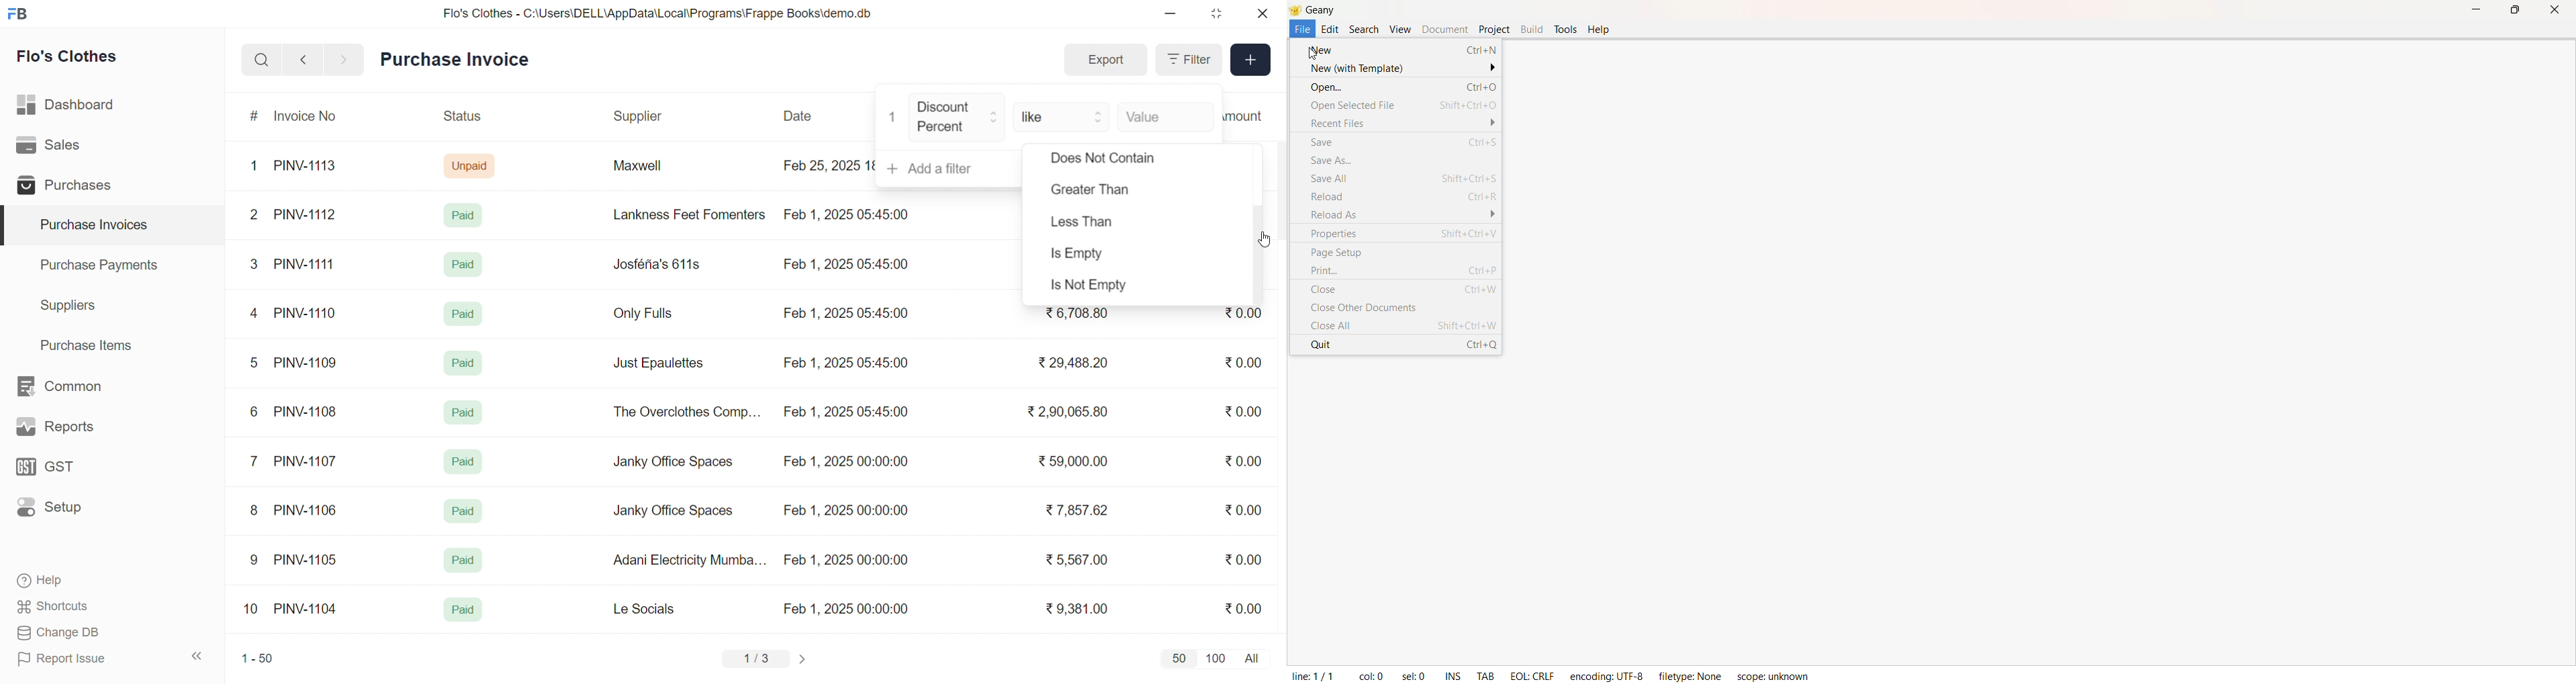 Image resolution: width=2576 pixels, height=700 pixels. Describe the element at coordinates (1069, 363) in the screenshot. I see `₹29,488.20` at that location.